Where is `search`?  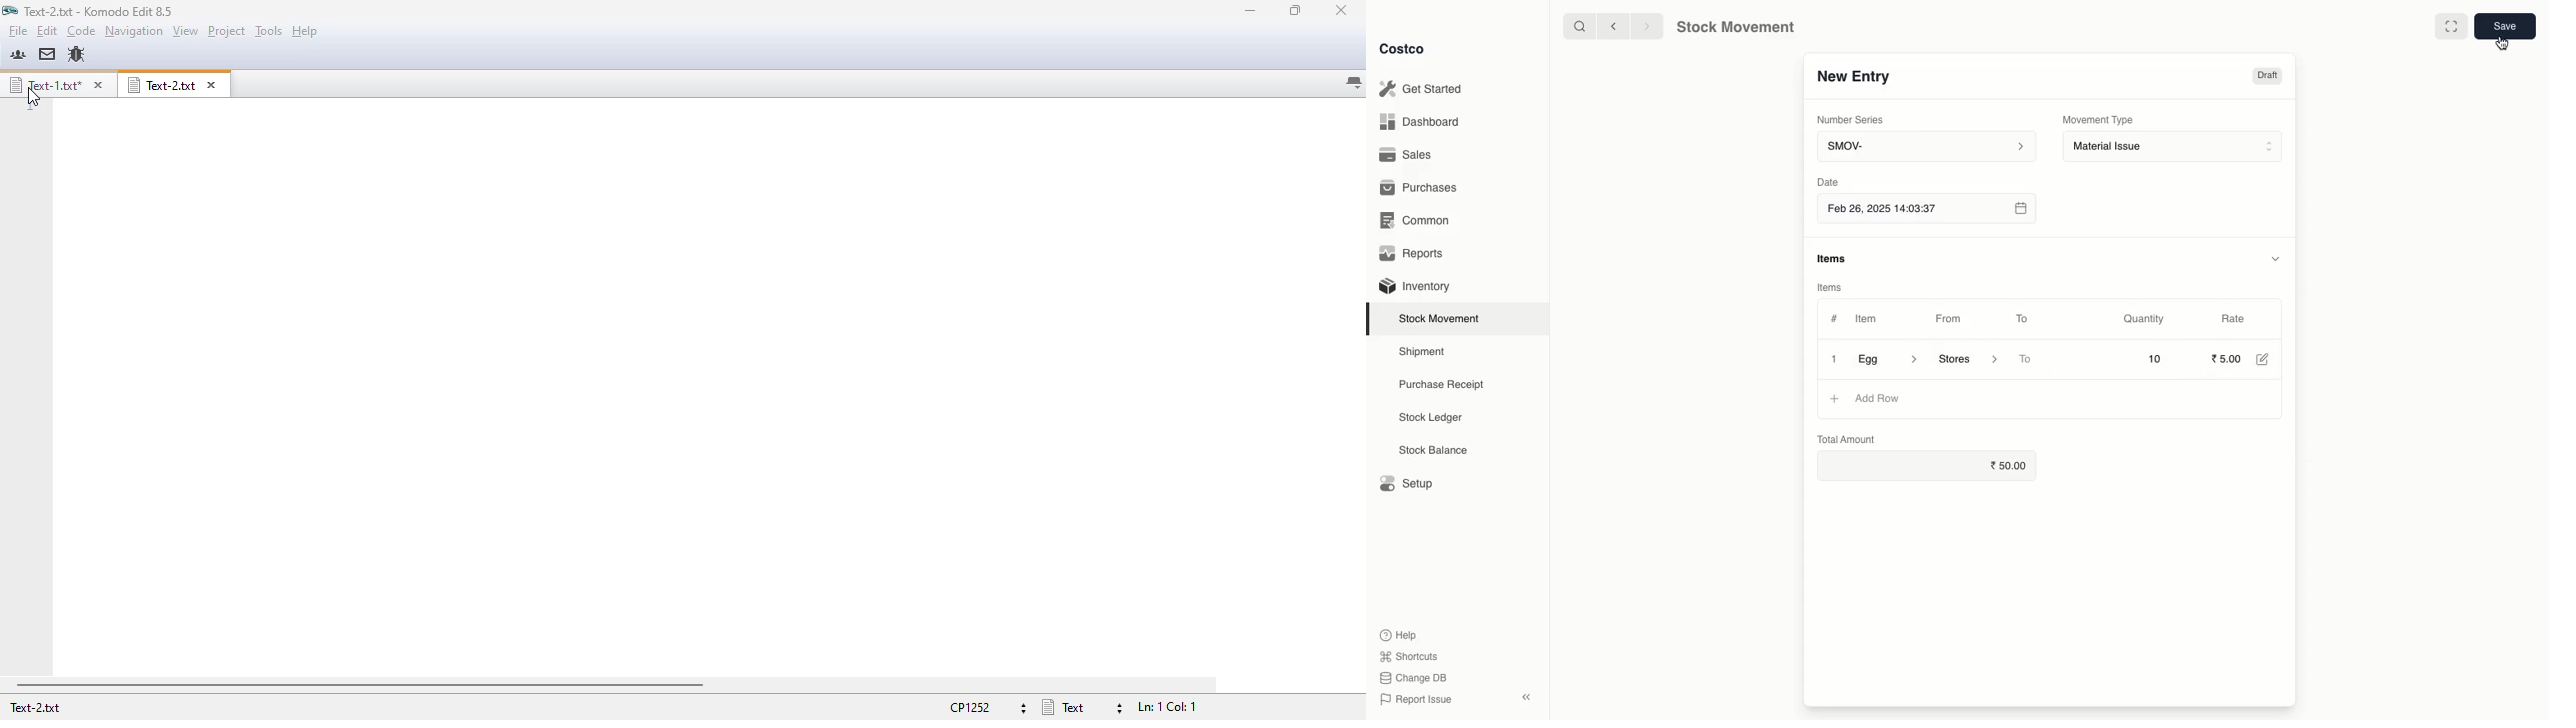 search is located at coordinates (1581, 27).